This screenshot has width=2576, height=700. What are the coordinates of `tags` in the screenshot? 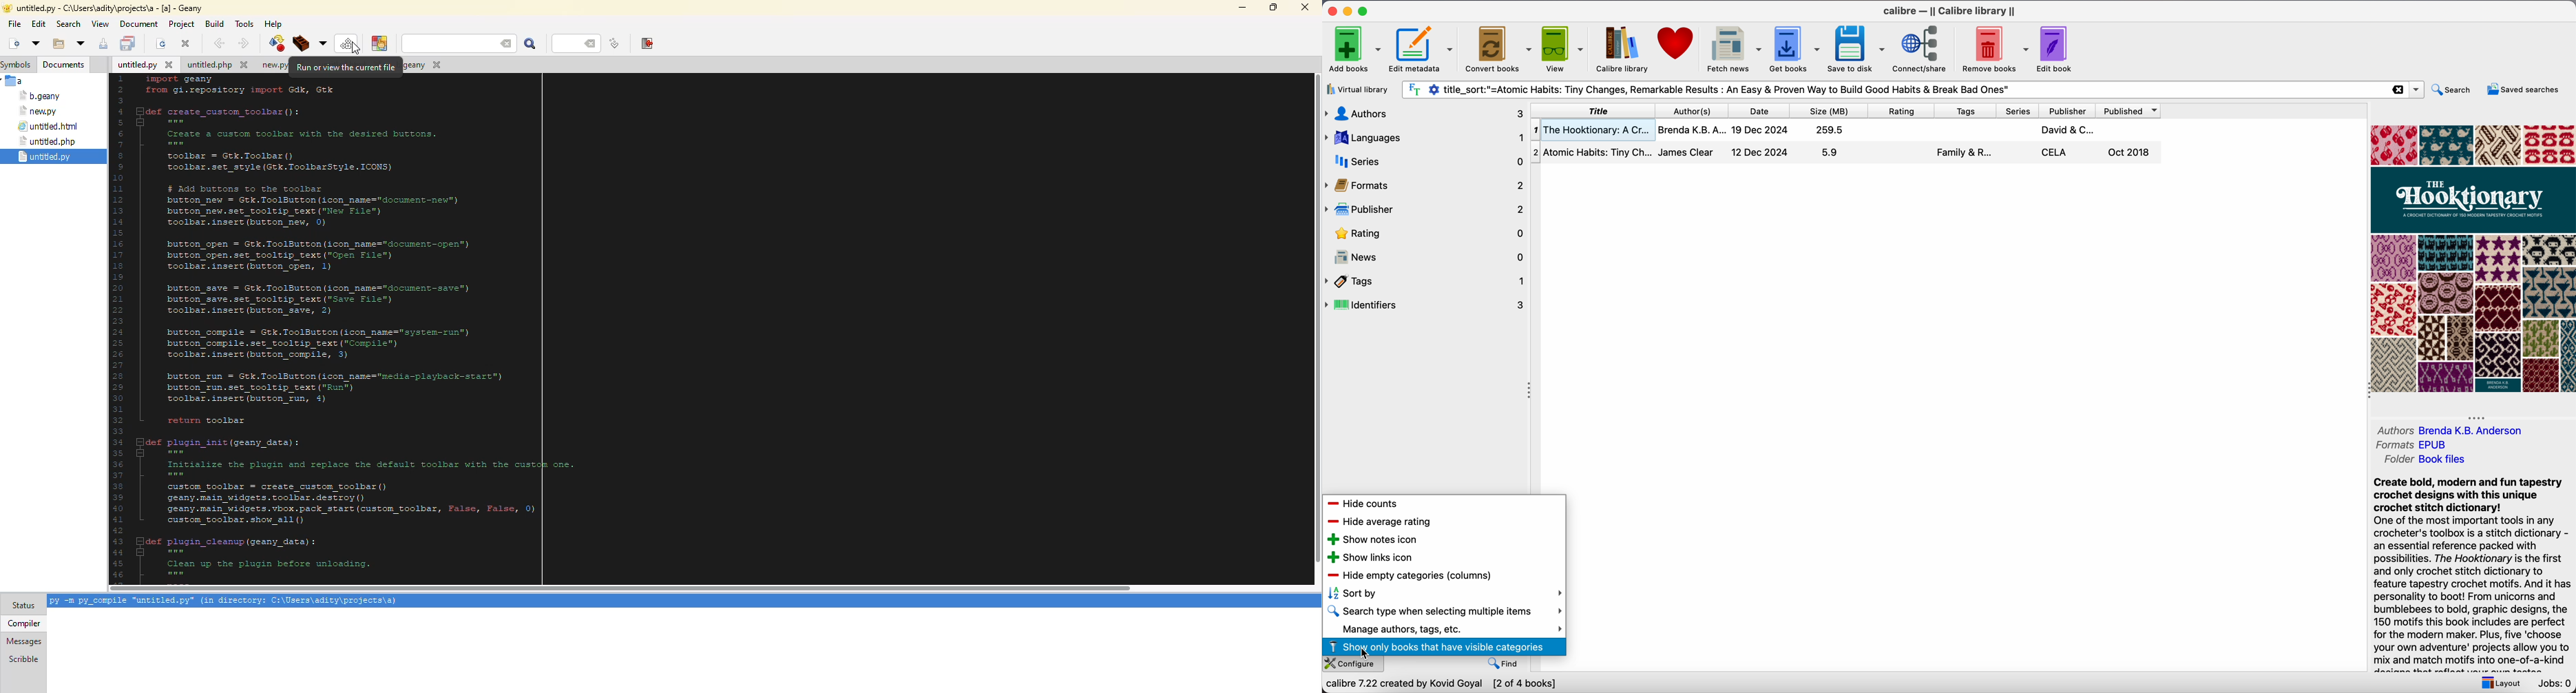 It's located at (1427, 283).